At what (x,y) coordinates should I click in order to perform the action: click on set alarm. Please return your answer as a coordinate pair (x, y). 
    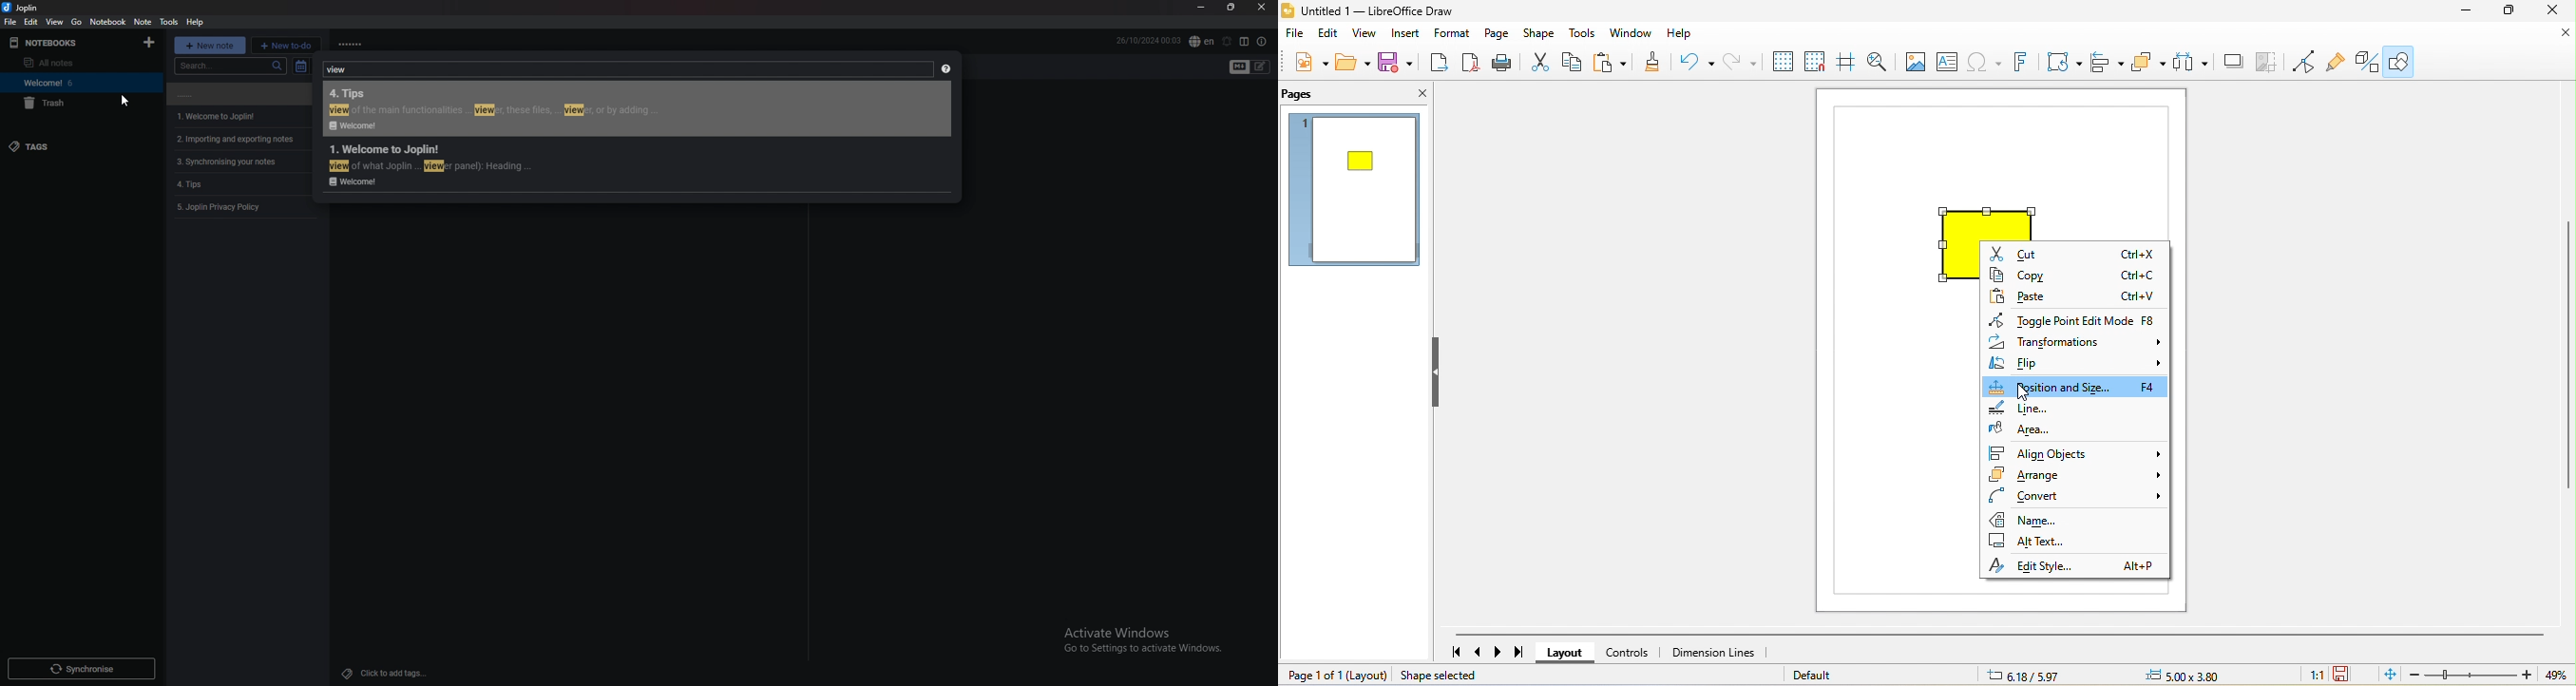
    Looking at the image, I should click on (1228, 41).